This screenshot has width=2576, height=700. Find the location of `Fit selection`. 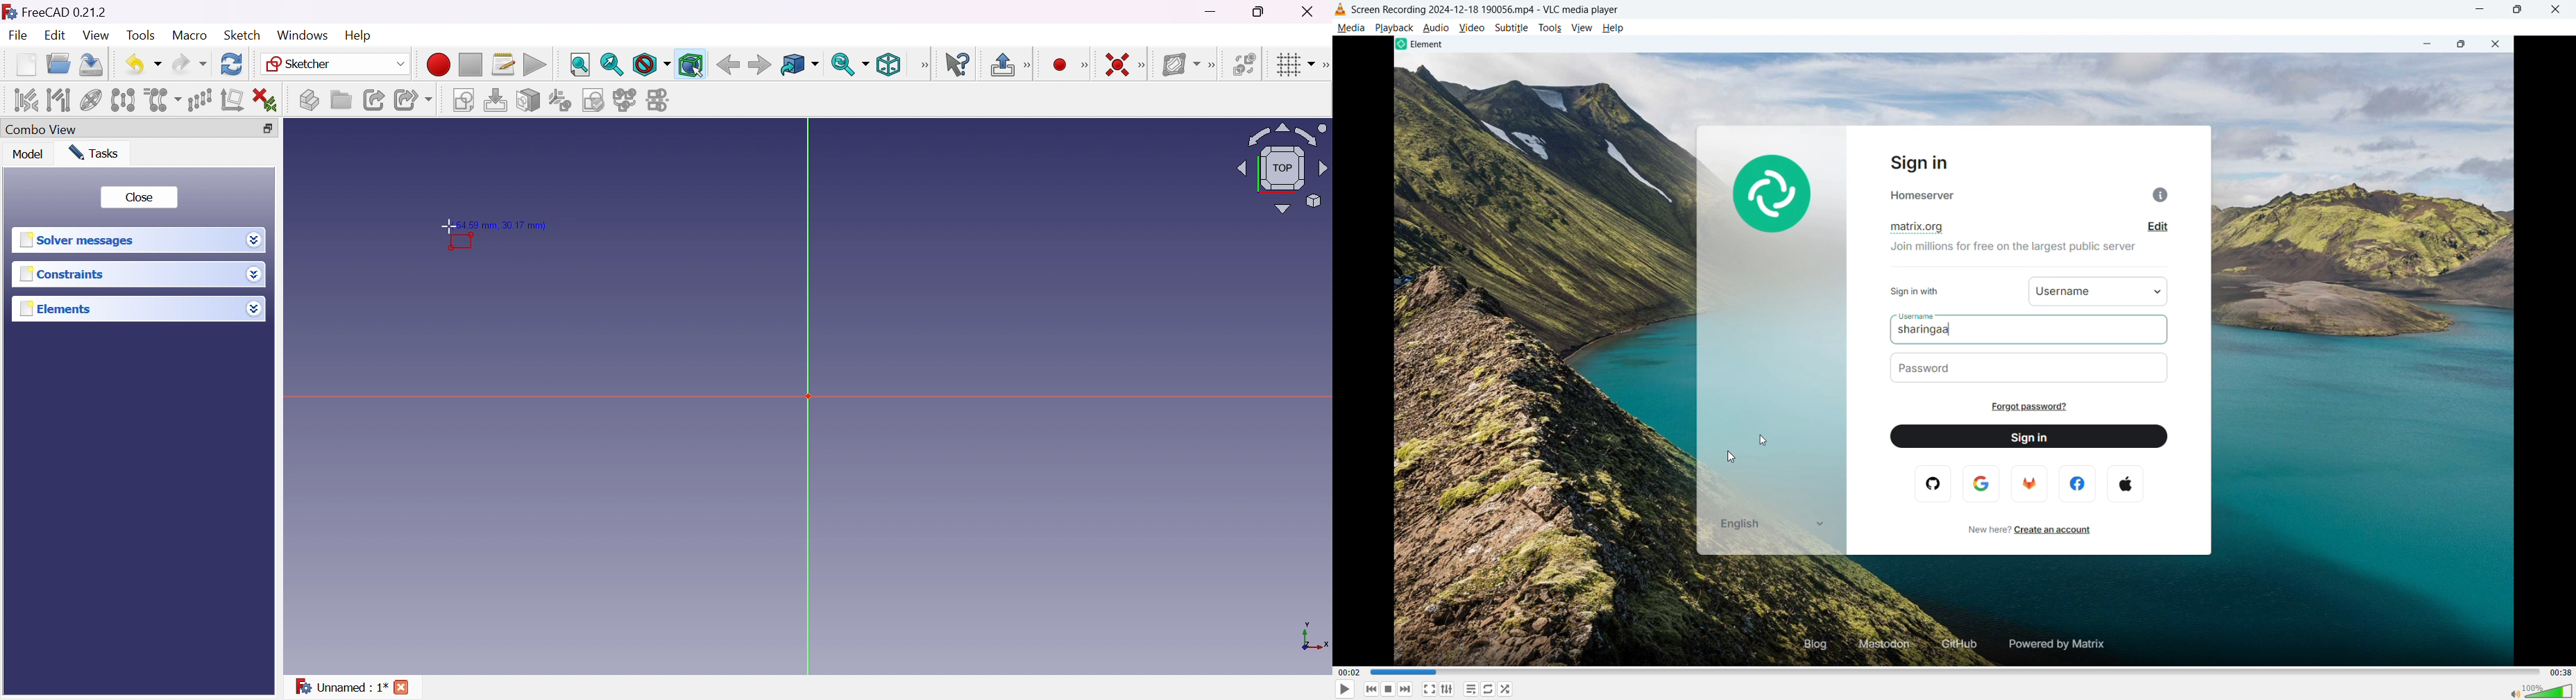

Fit selection is located at coordinates (611, 65).